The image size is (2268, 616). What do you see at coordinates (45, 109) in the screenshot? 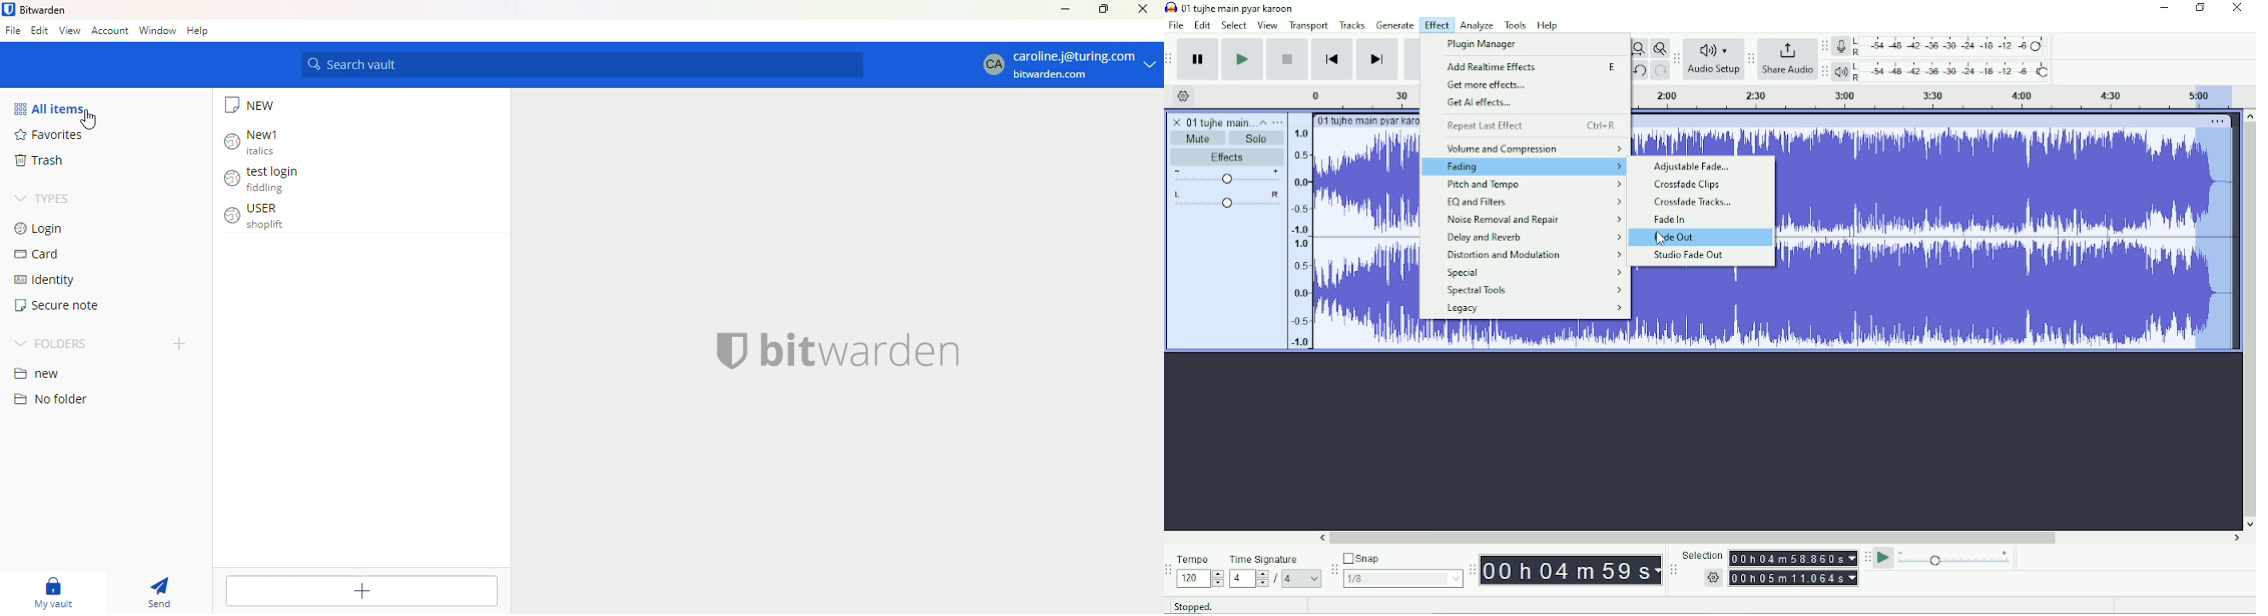
I see `all items` at bounding box center [45, 109].